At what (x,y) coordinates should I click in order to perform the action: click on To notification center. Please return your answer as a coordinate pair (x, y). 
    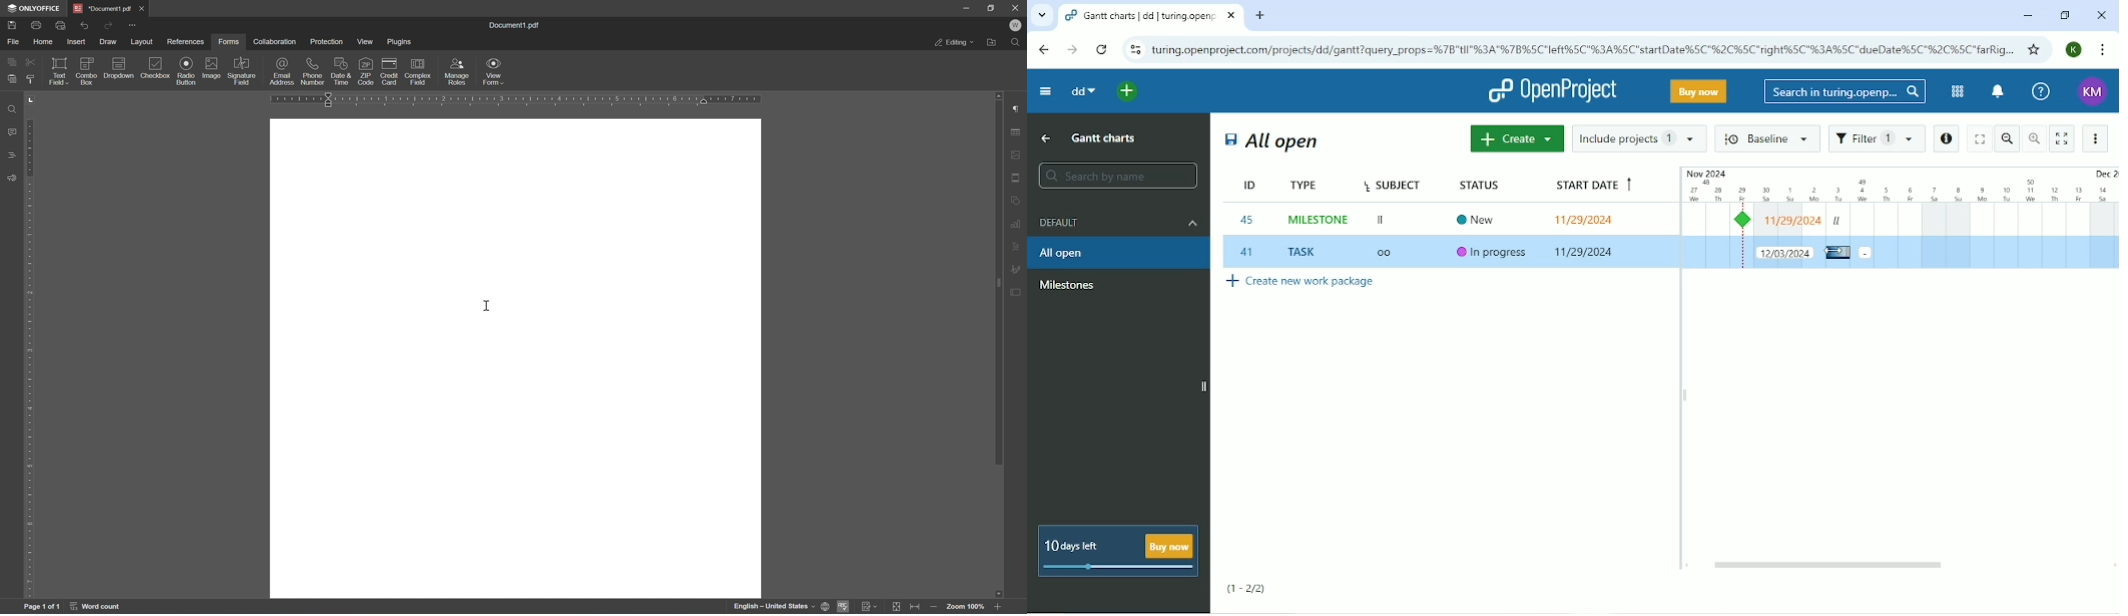
    Looking at the image, I should click on (1996, 92).